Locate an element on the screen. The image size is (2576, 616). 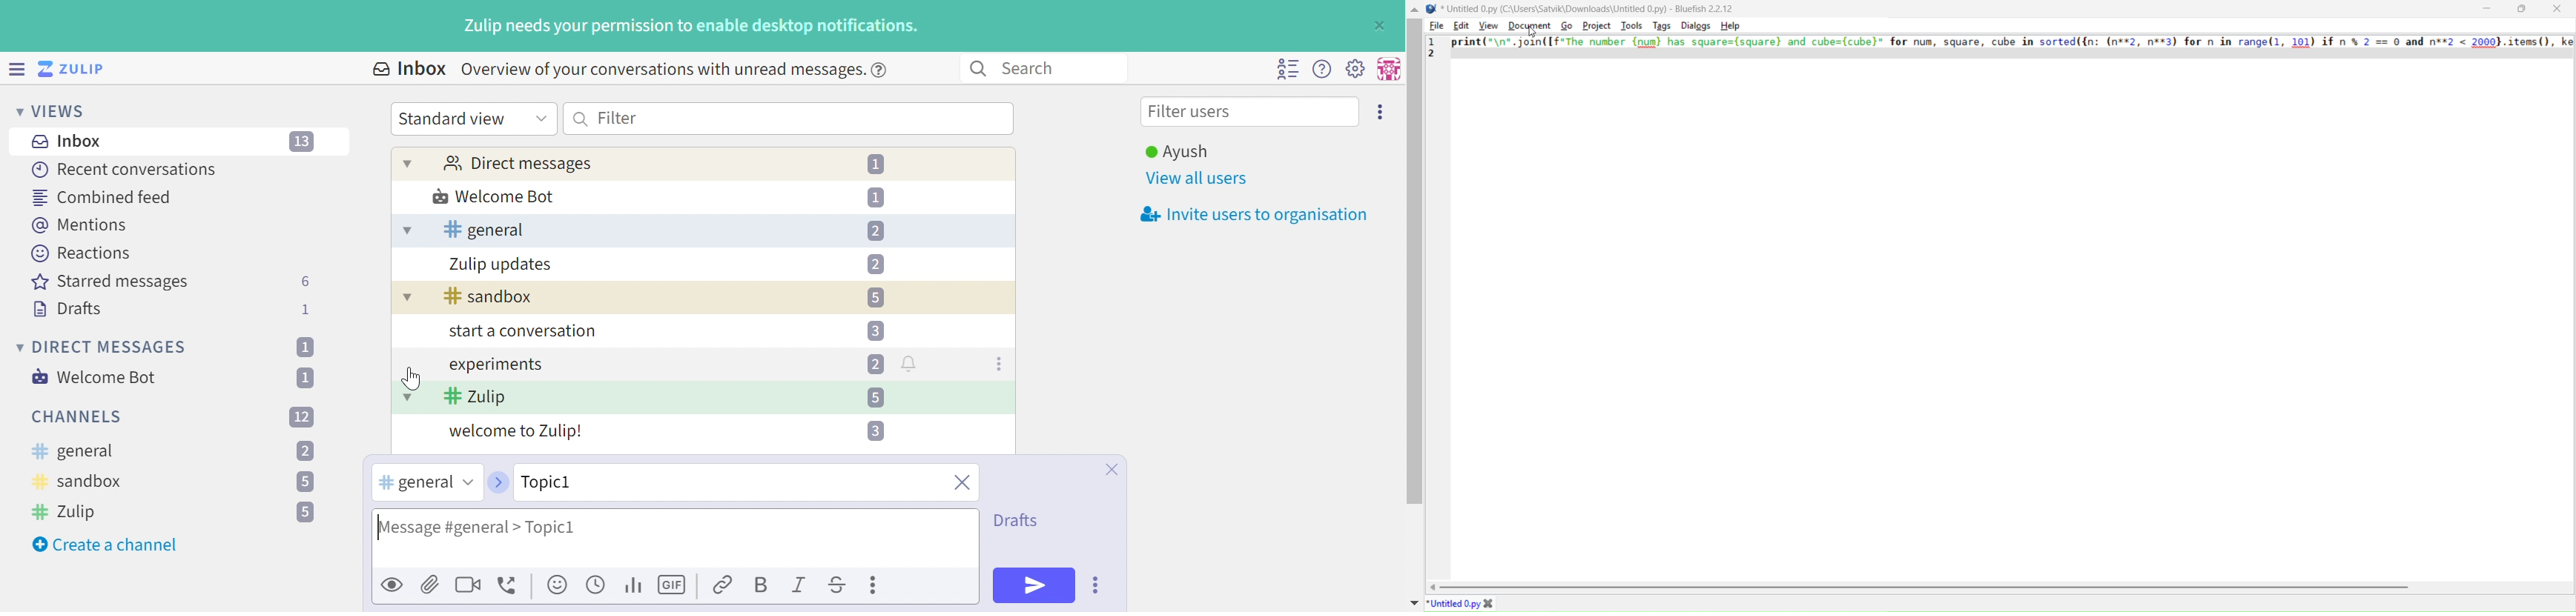
2 is located at coordinates (875, 364).